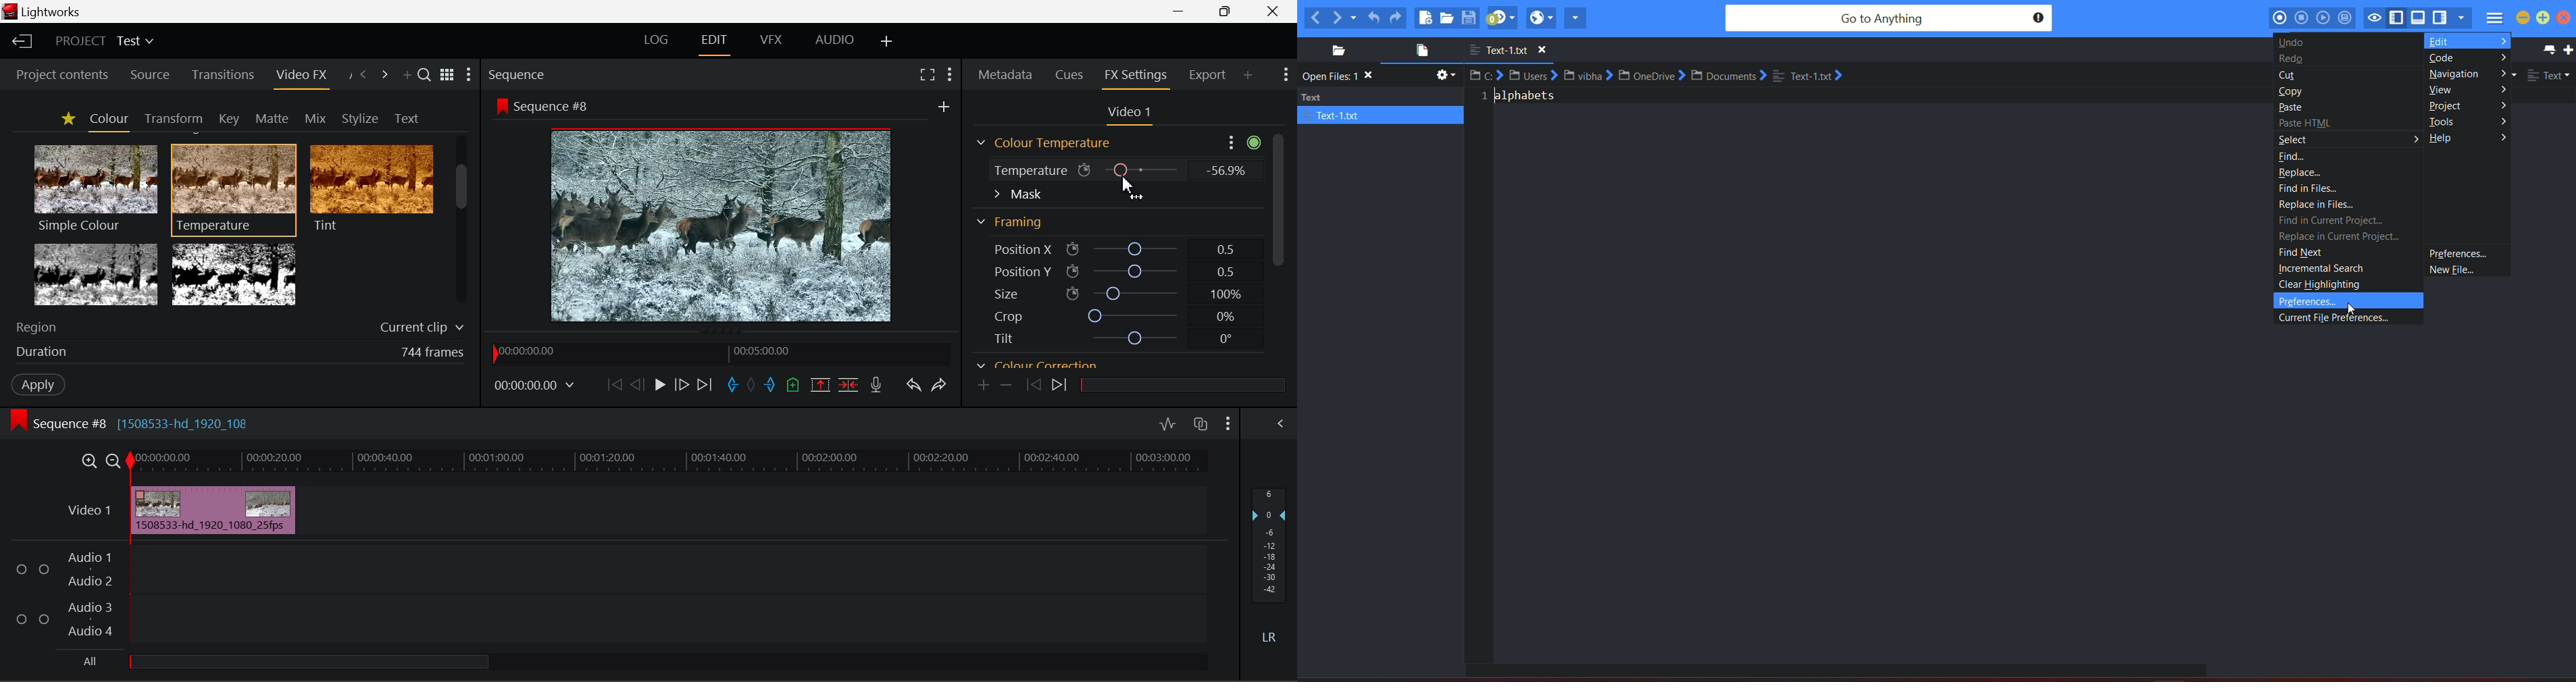 The width and height of the screenshot is (2576, 700). I want to click on Mark In, so click(731, 386).